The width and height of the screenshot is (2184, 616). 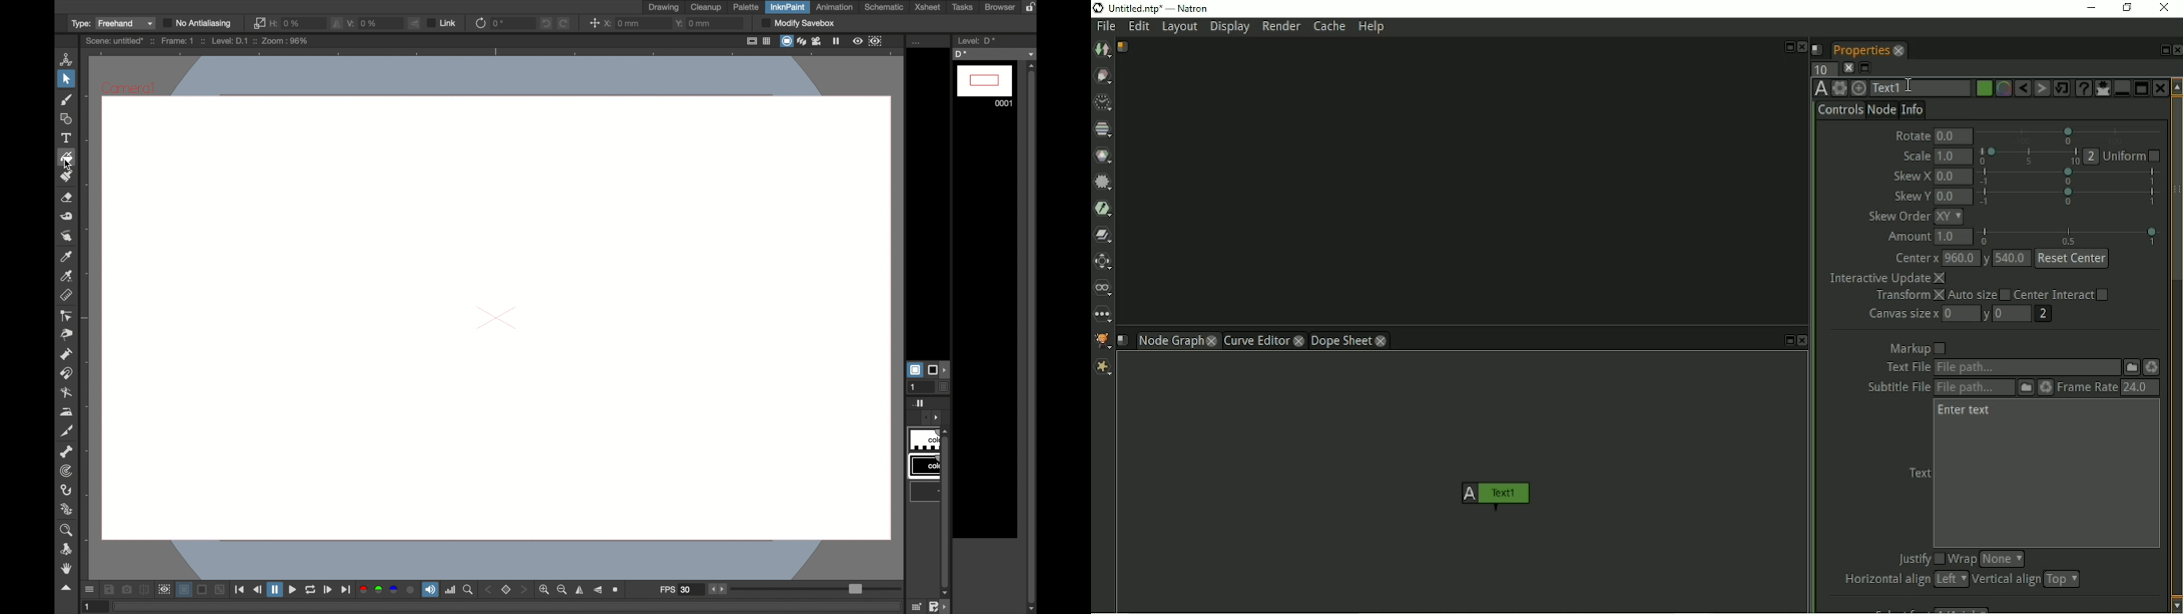 What do you see at coordinates (346, 590) in the screenshot?
I see `last frame` at bounding box center [346, 590].